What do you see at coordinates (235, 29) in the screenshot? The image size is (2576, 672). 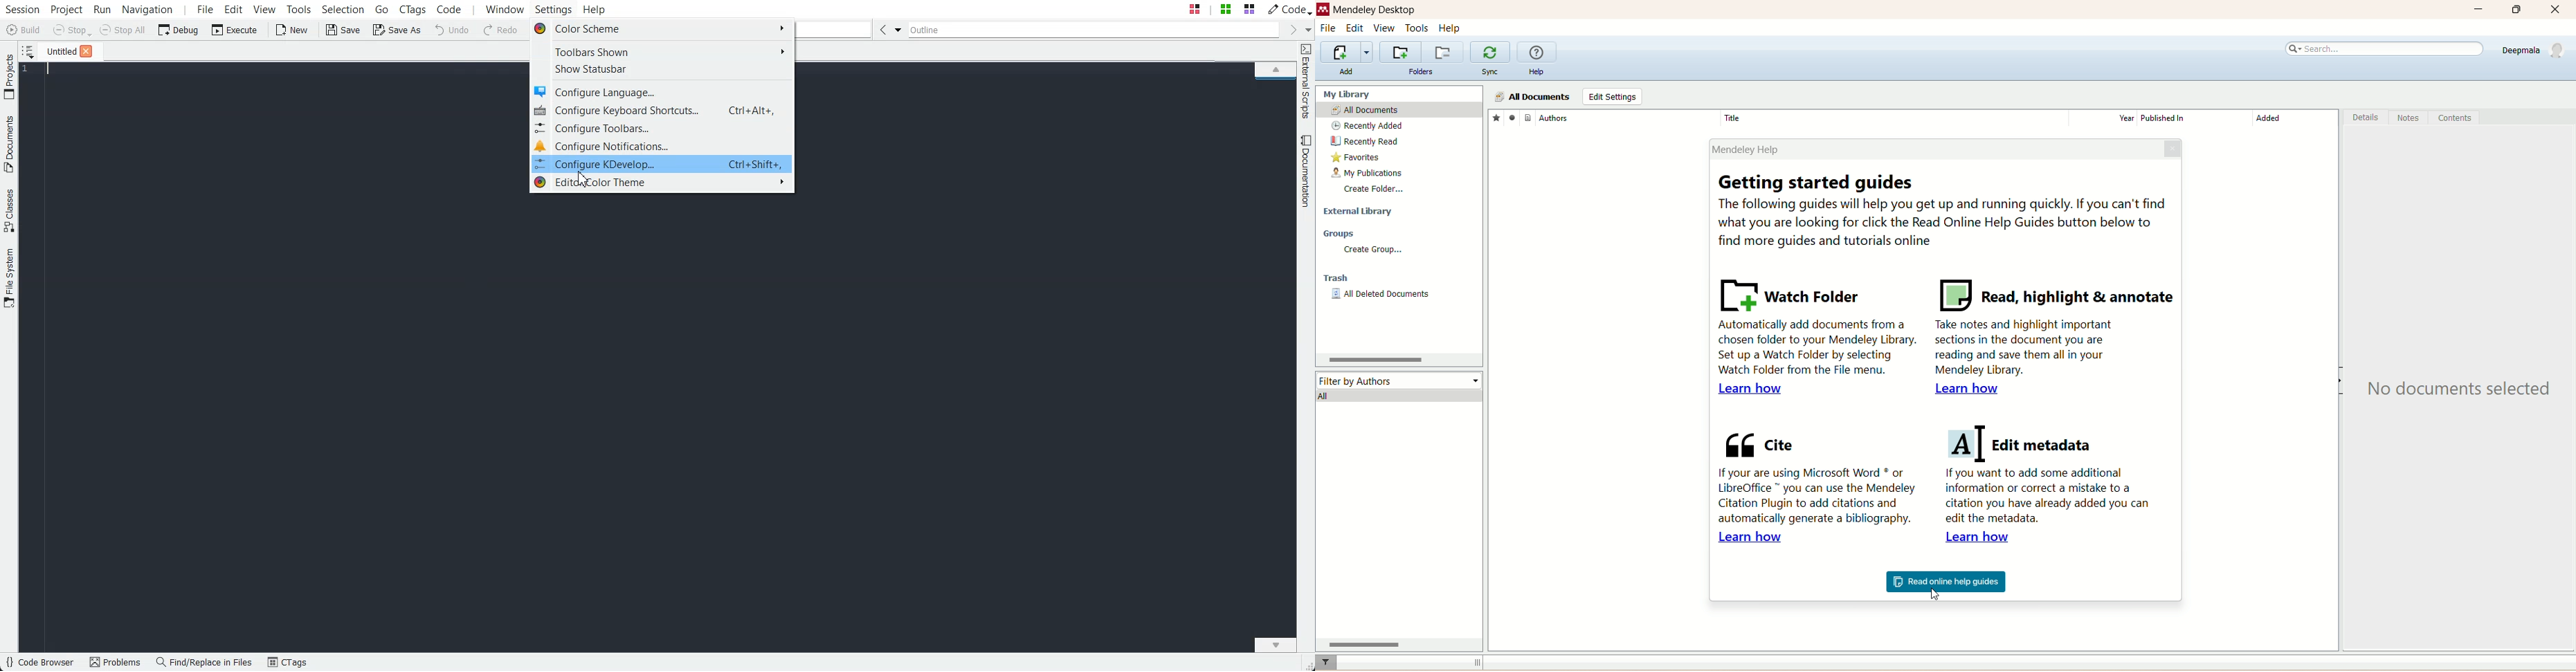 I see `Execute` at bounding box center [235, 29].